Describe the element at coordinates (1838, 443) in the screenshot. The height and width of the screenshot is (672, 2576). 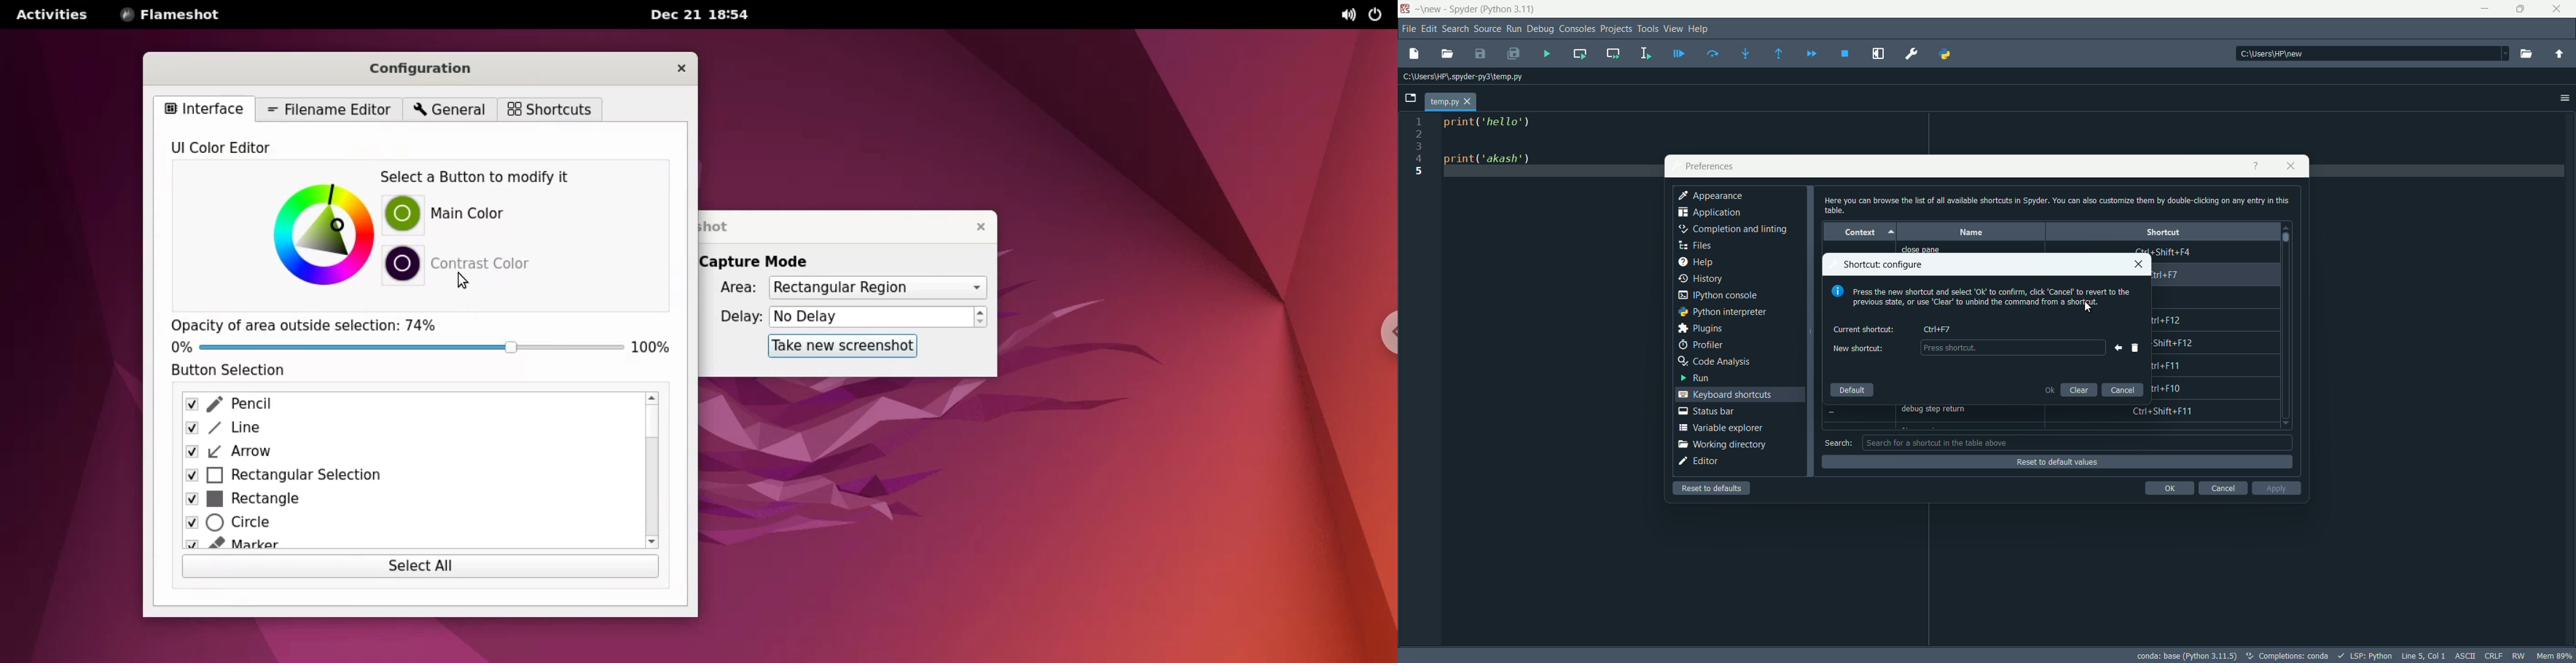
I see `search` at that location.